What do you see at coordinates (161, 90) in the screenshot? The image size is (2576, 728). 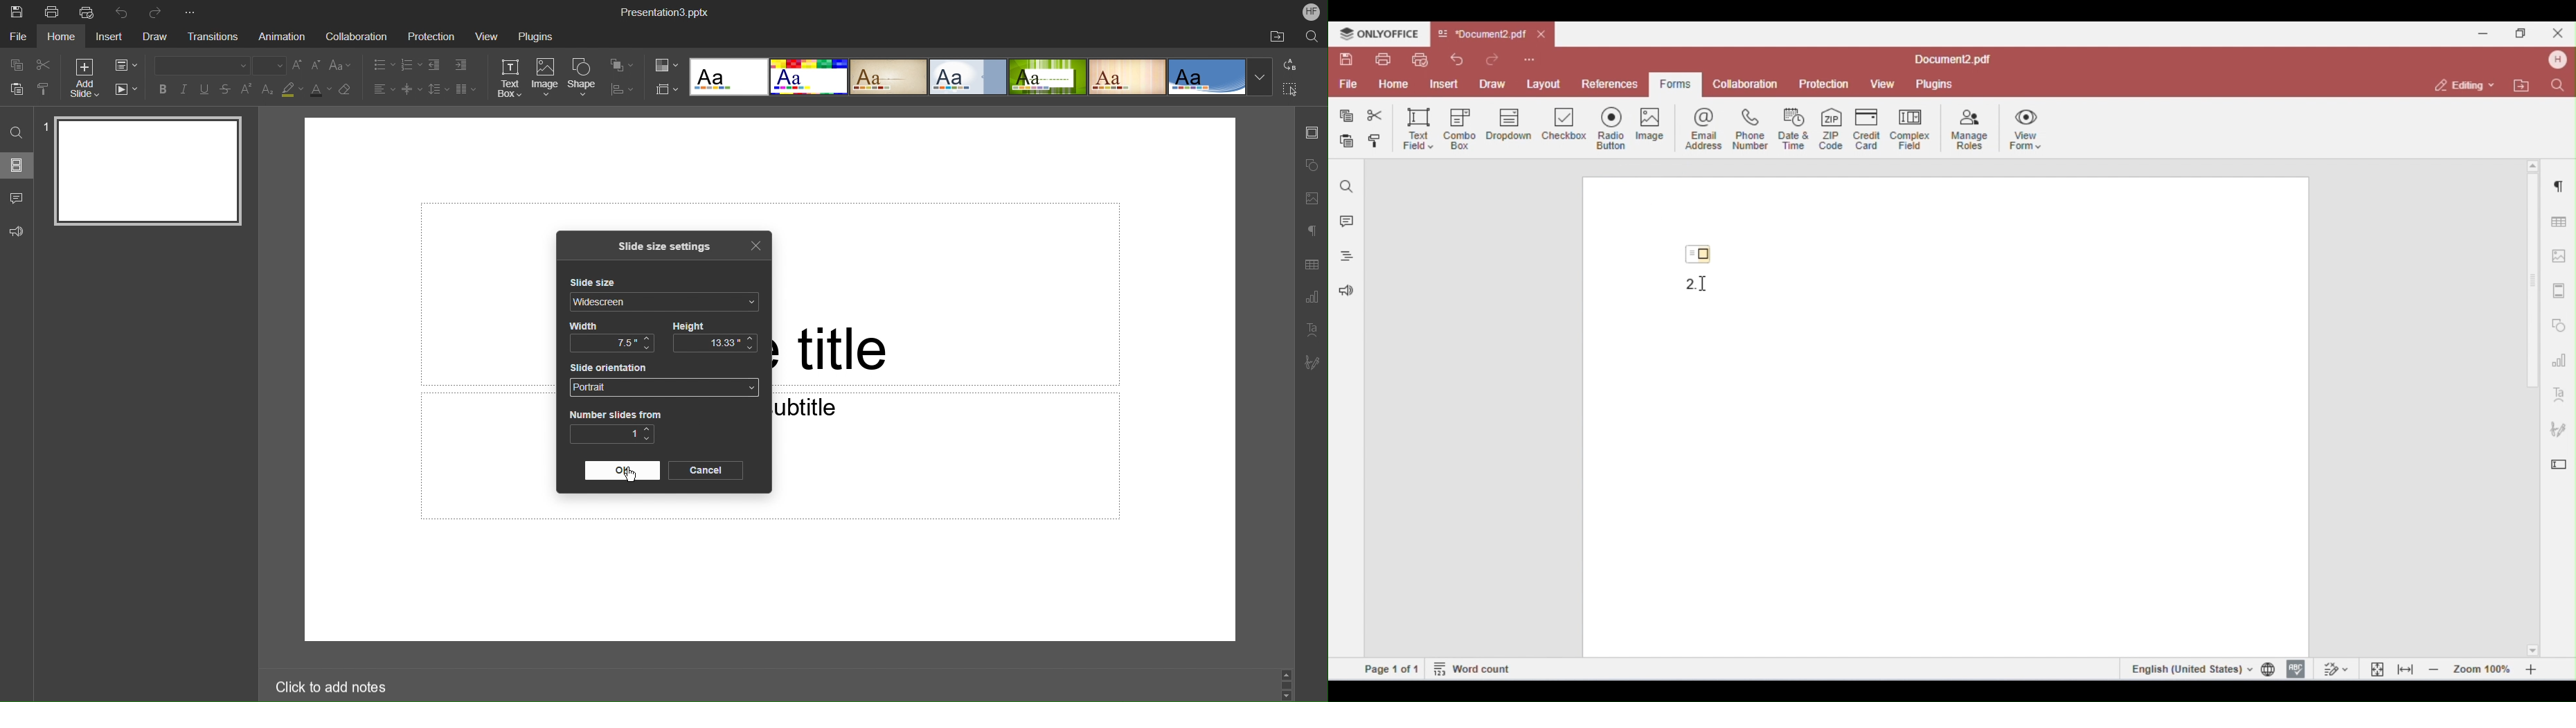 I see `Bold` at bounding box center [161, 90].